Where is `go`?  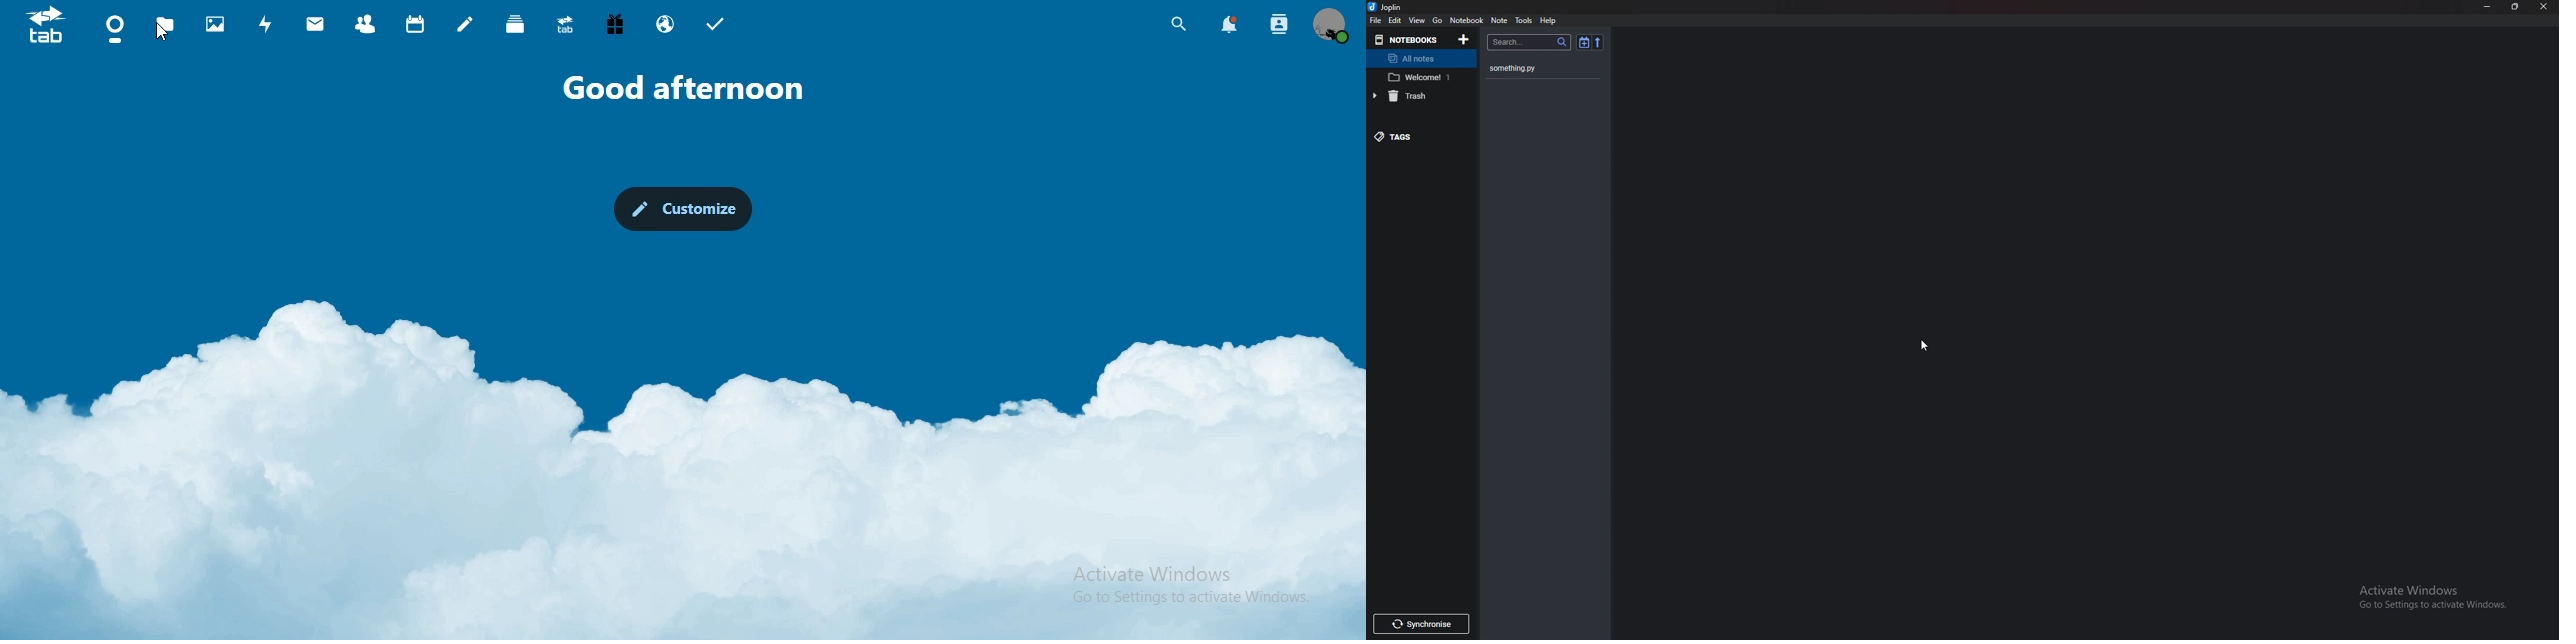
go is located at coordinates (1437, 21).